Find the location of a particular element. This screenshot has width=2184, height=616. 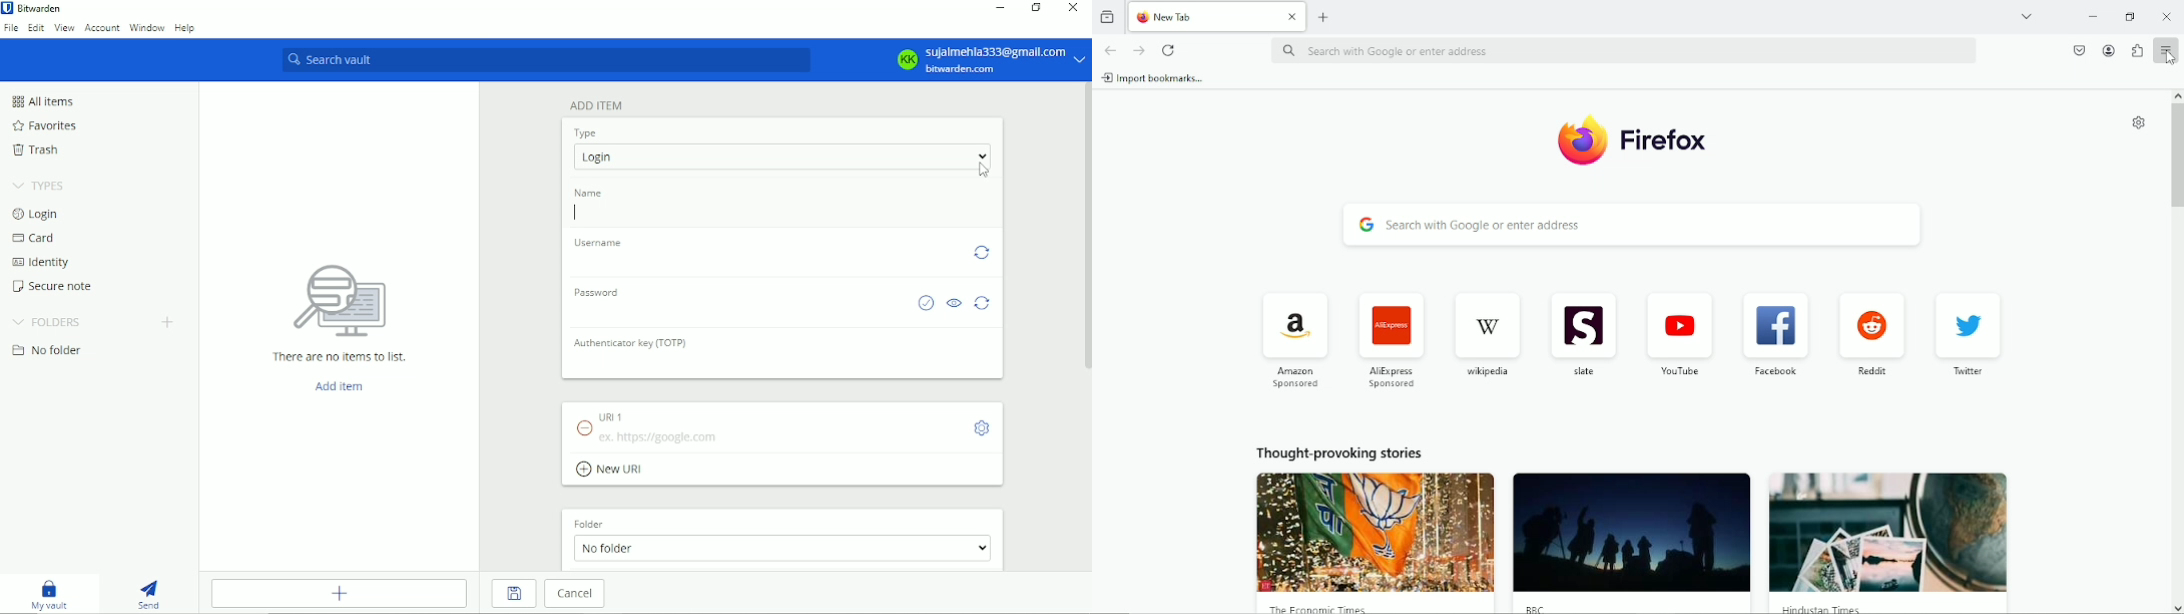

search bar is located at coordinates (1635, 224).